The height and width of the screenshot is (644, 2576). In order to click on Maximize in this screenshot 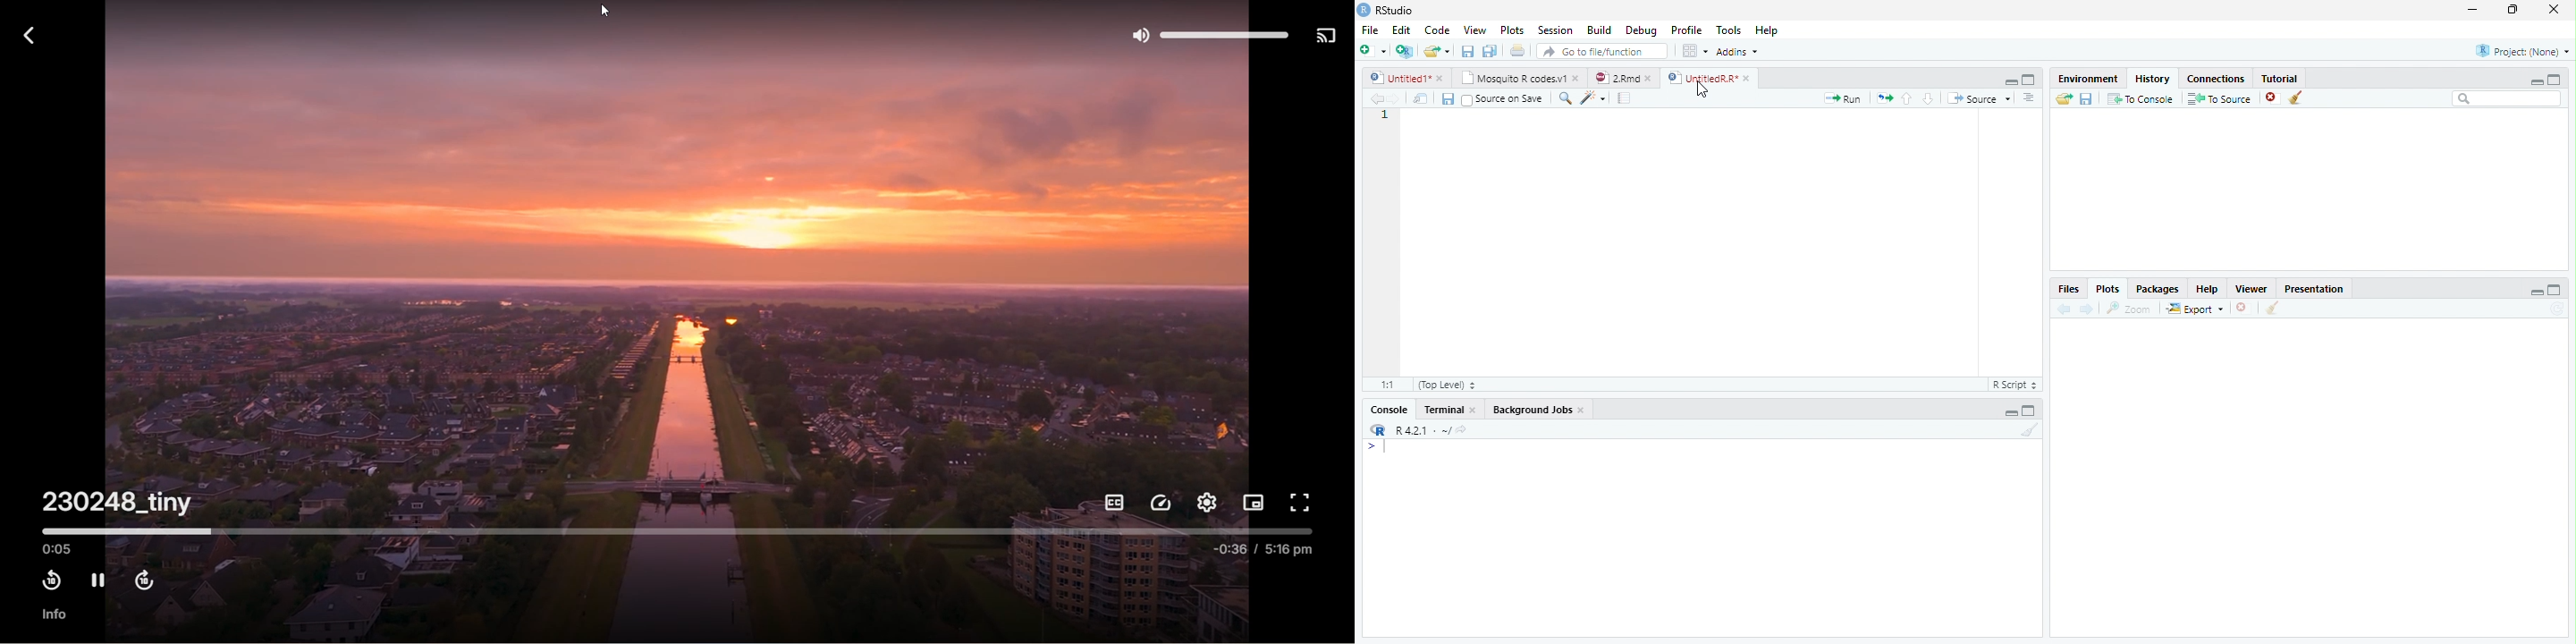, I will do `click(2555, 80)`.